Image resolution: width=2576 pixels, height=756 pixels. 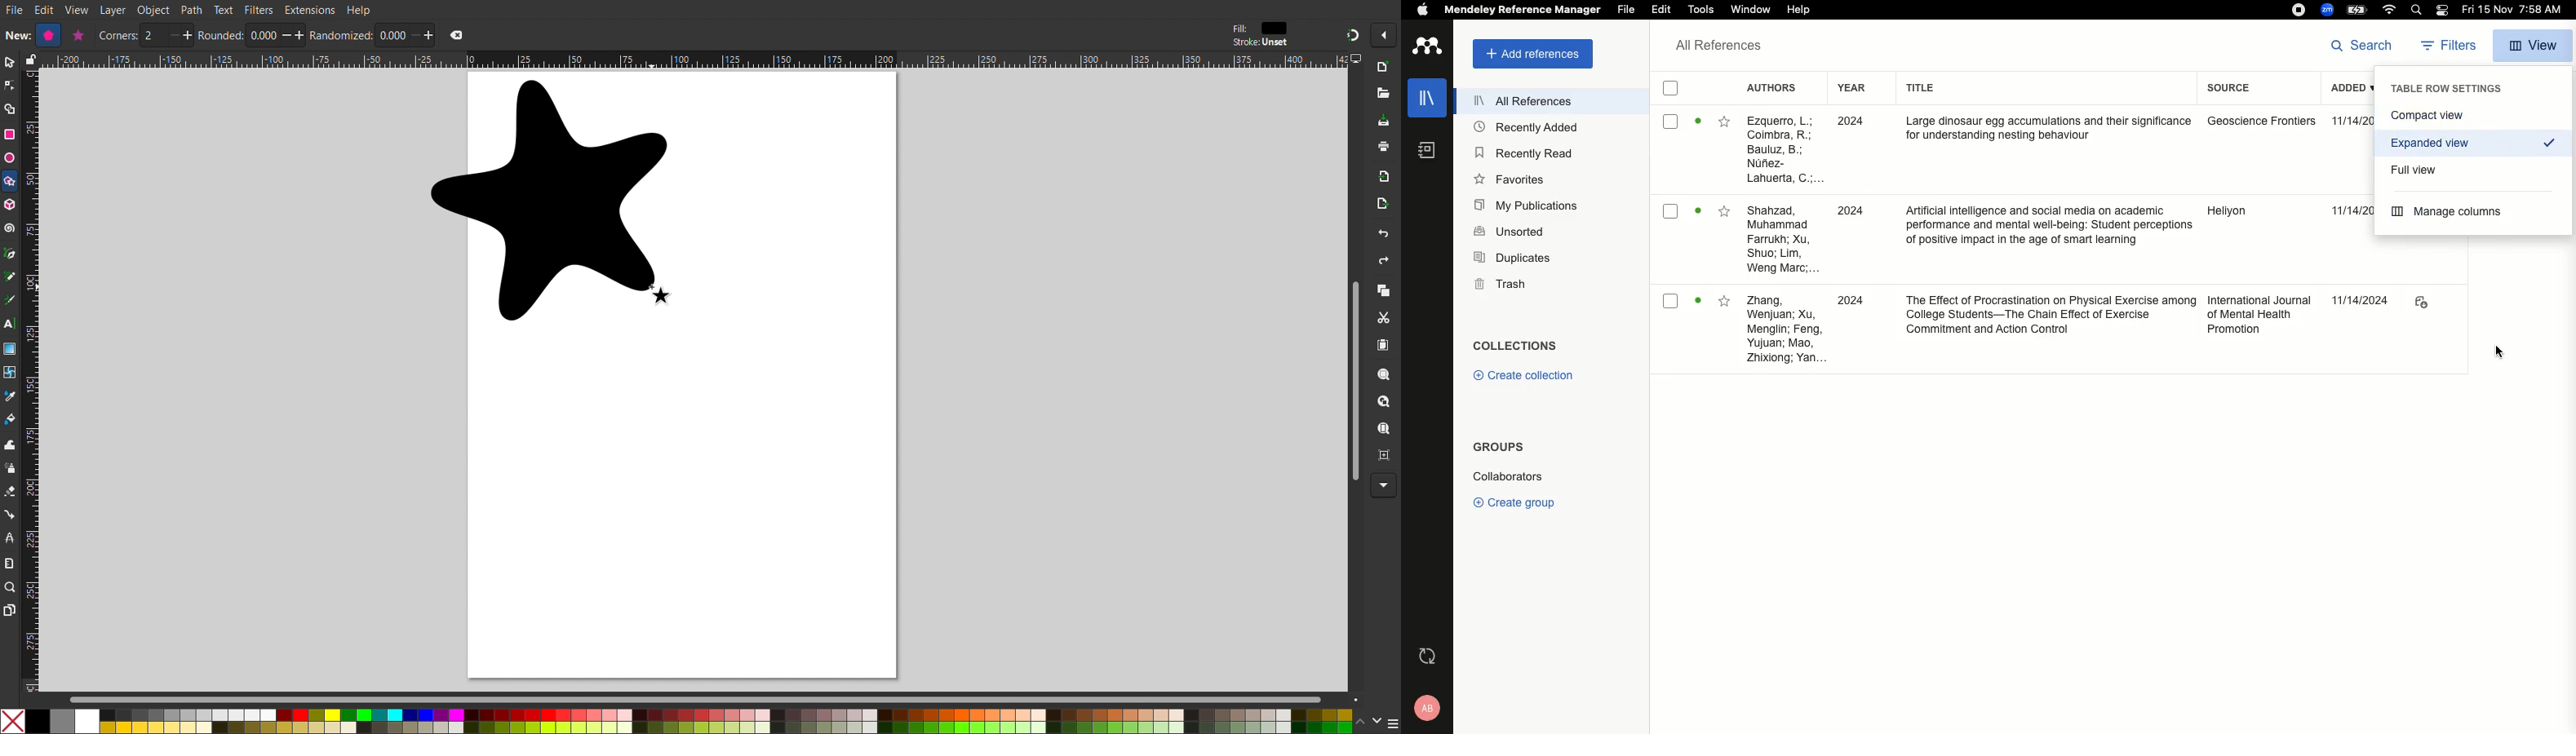 What do you see at coordinates (9, 278) in the screenshot?
I see `Pencil Tool` at bounding box center [9, 278].